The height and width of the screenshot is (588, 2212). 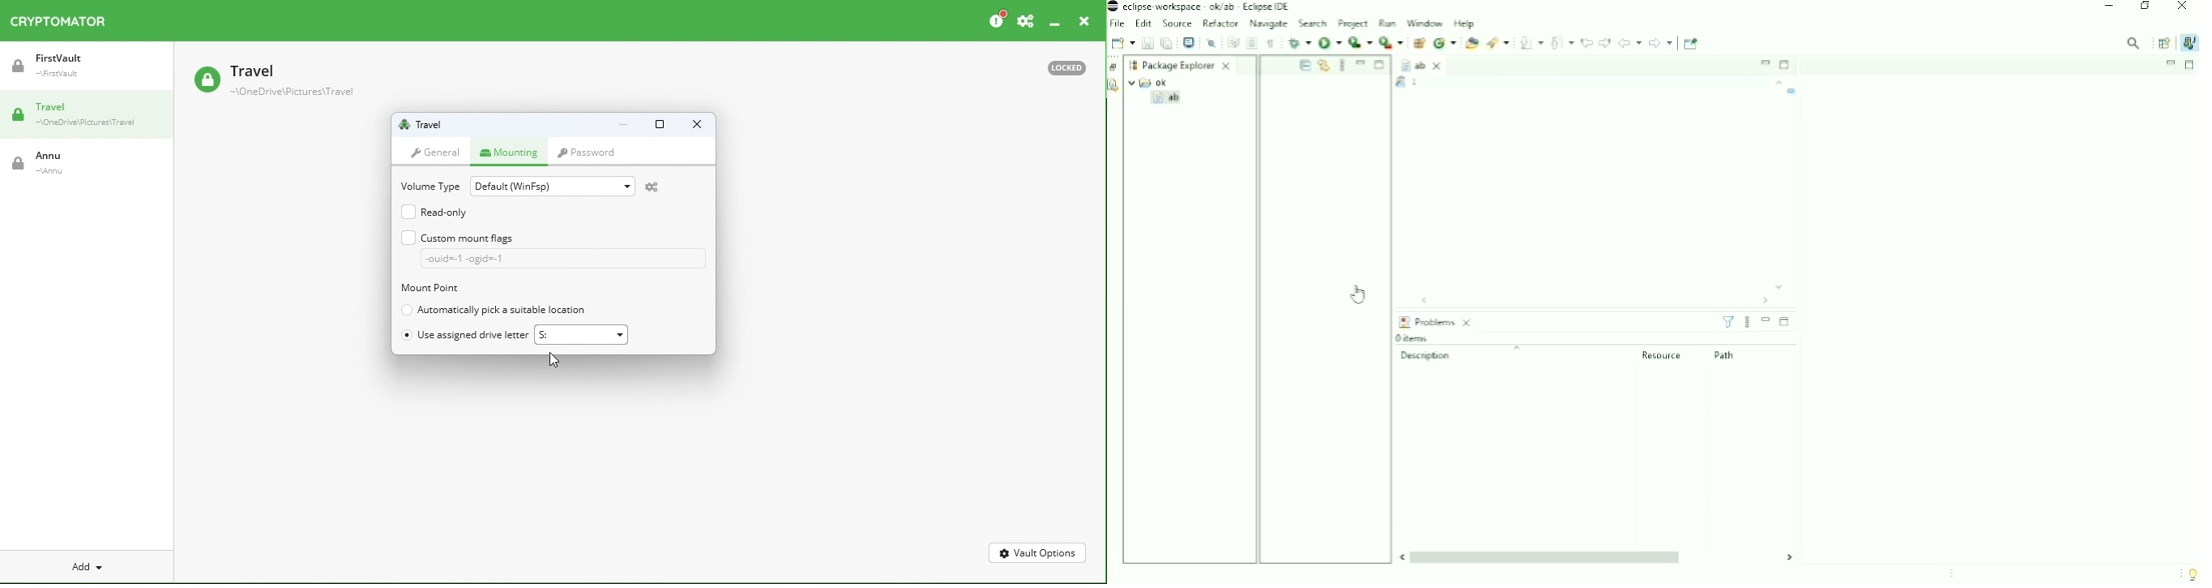 I want to click on ab, so click(x=1422, y=66).